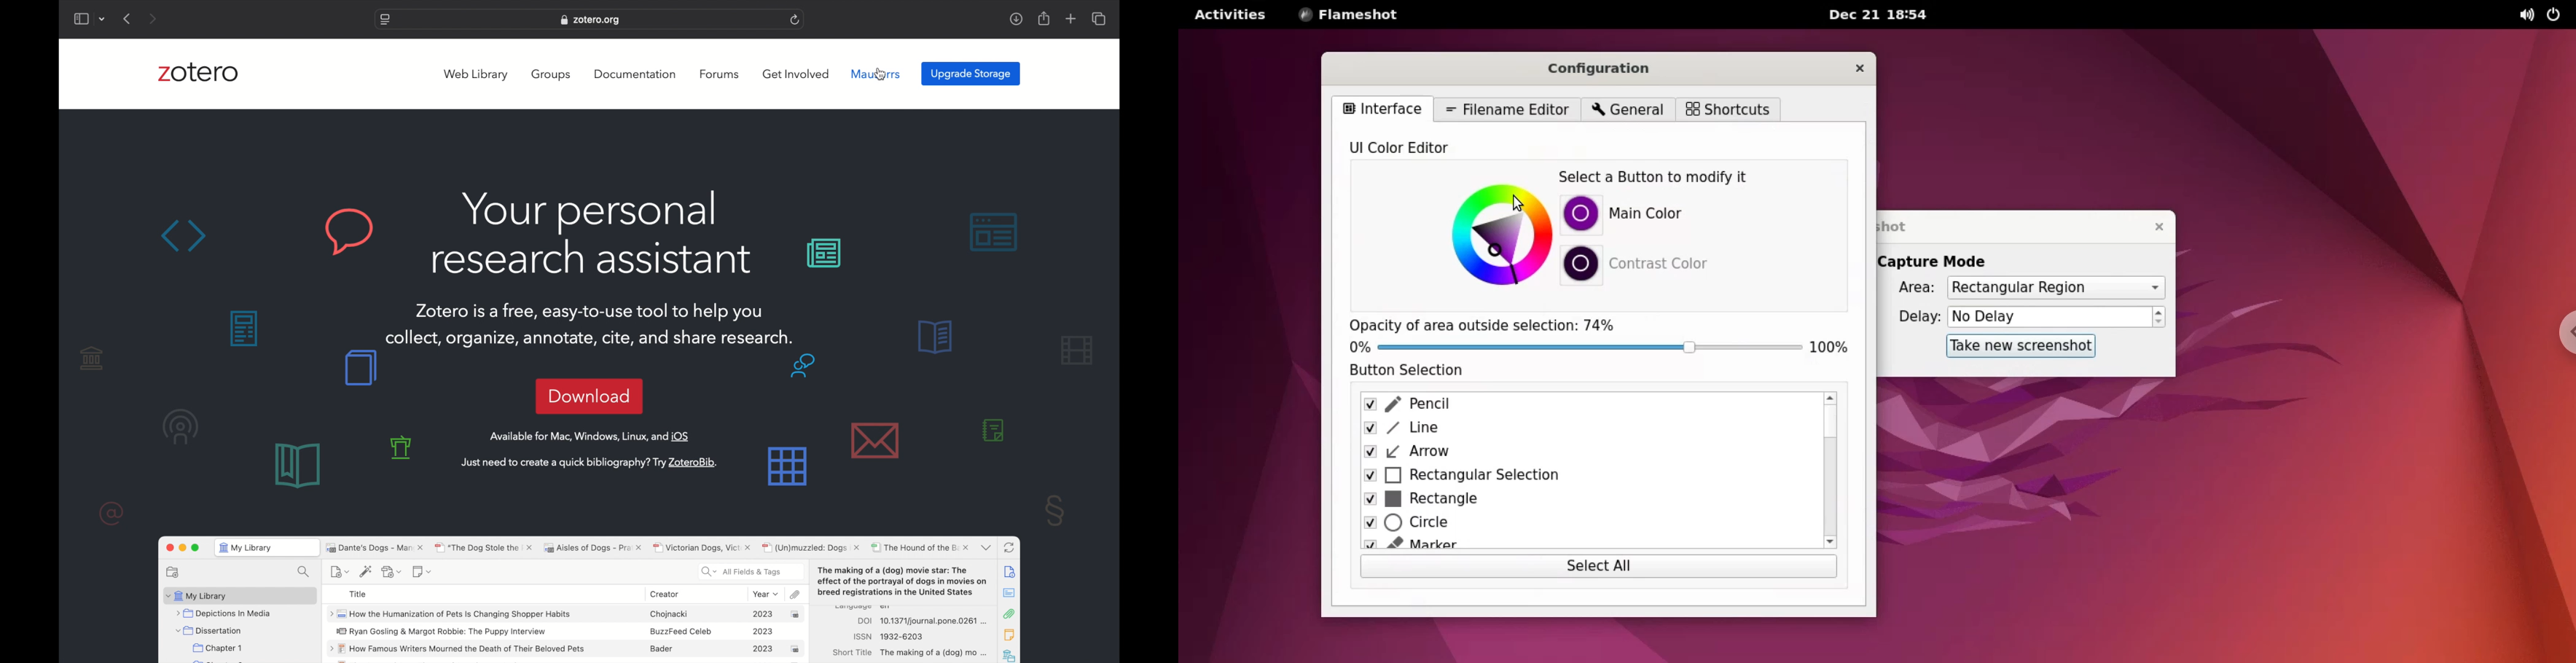  What do you see at coordinates (386, 20) in the screenshot?
I see `website settings` at bounding box center [386, 20].